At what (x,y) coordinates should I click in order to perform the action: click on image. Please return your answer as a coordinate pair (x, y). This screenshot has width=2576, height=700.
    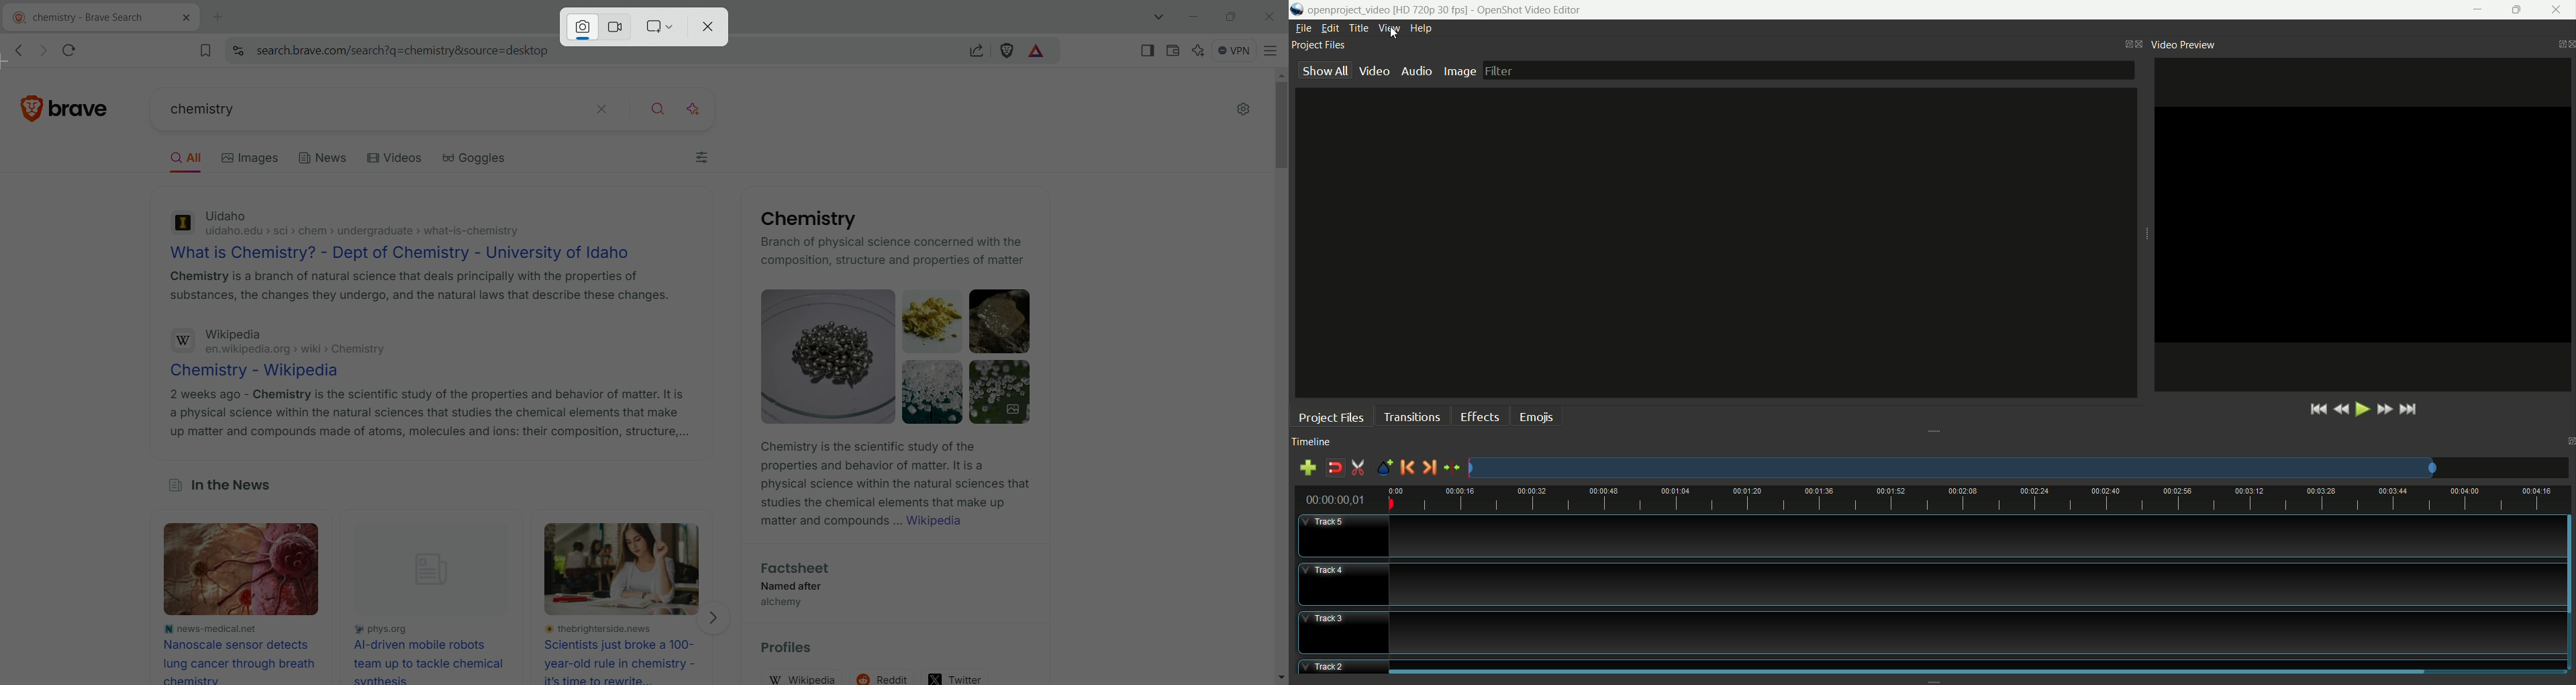
    Looking at the image, I should click on (1461, 71).